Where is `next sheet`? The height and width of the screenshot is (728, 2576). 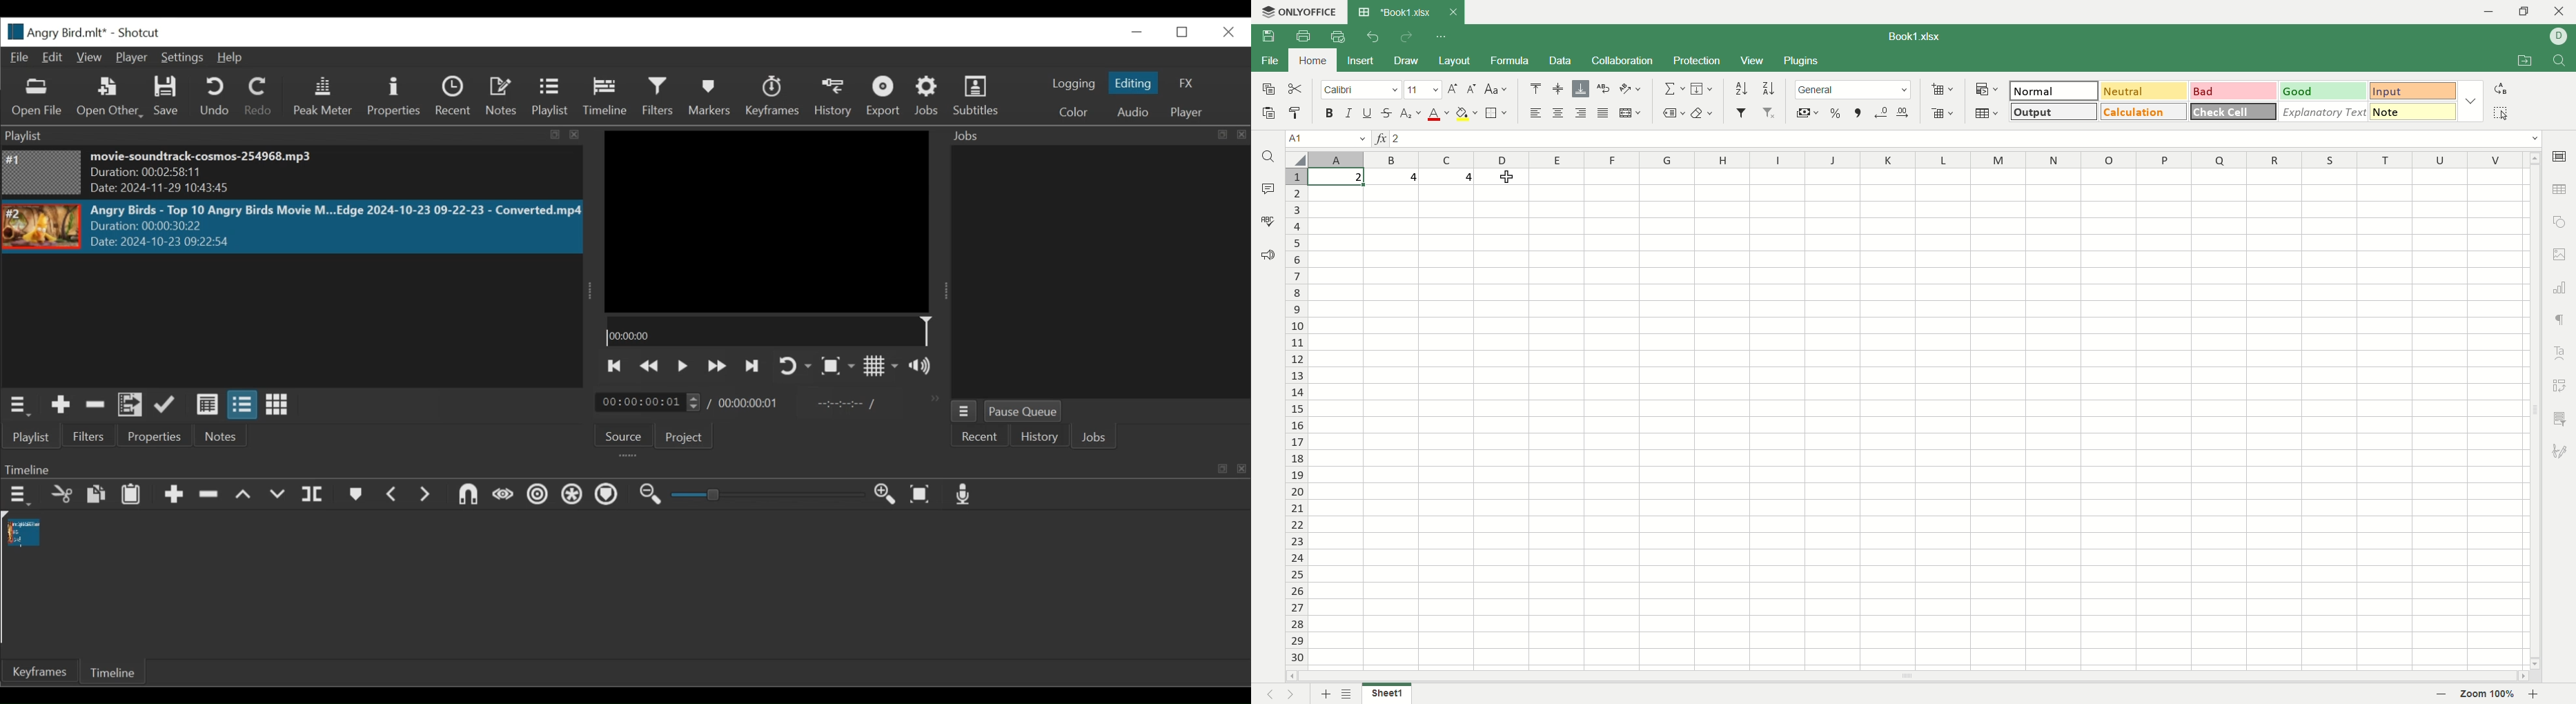
next sheet is located at coordinates (1291, 694).